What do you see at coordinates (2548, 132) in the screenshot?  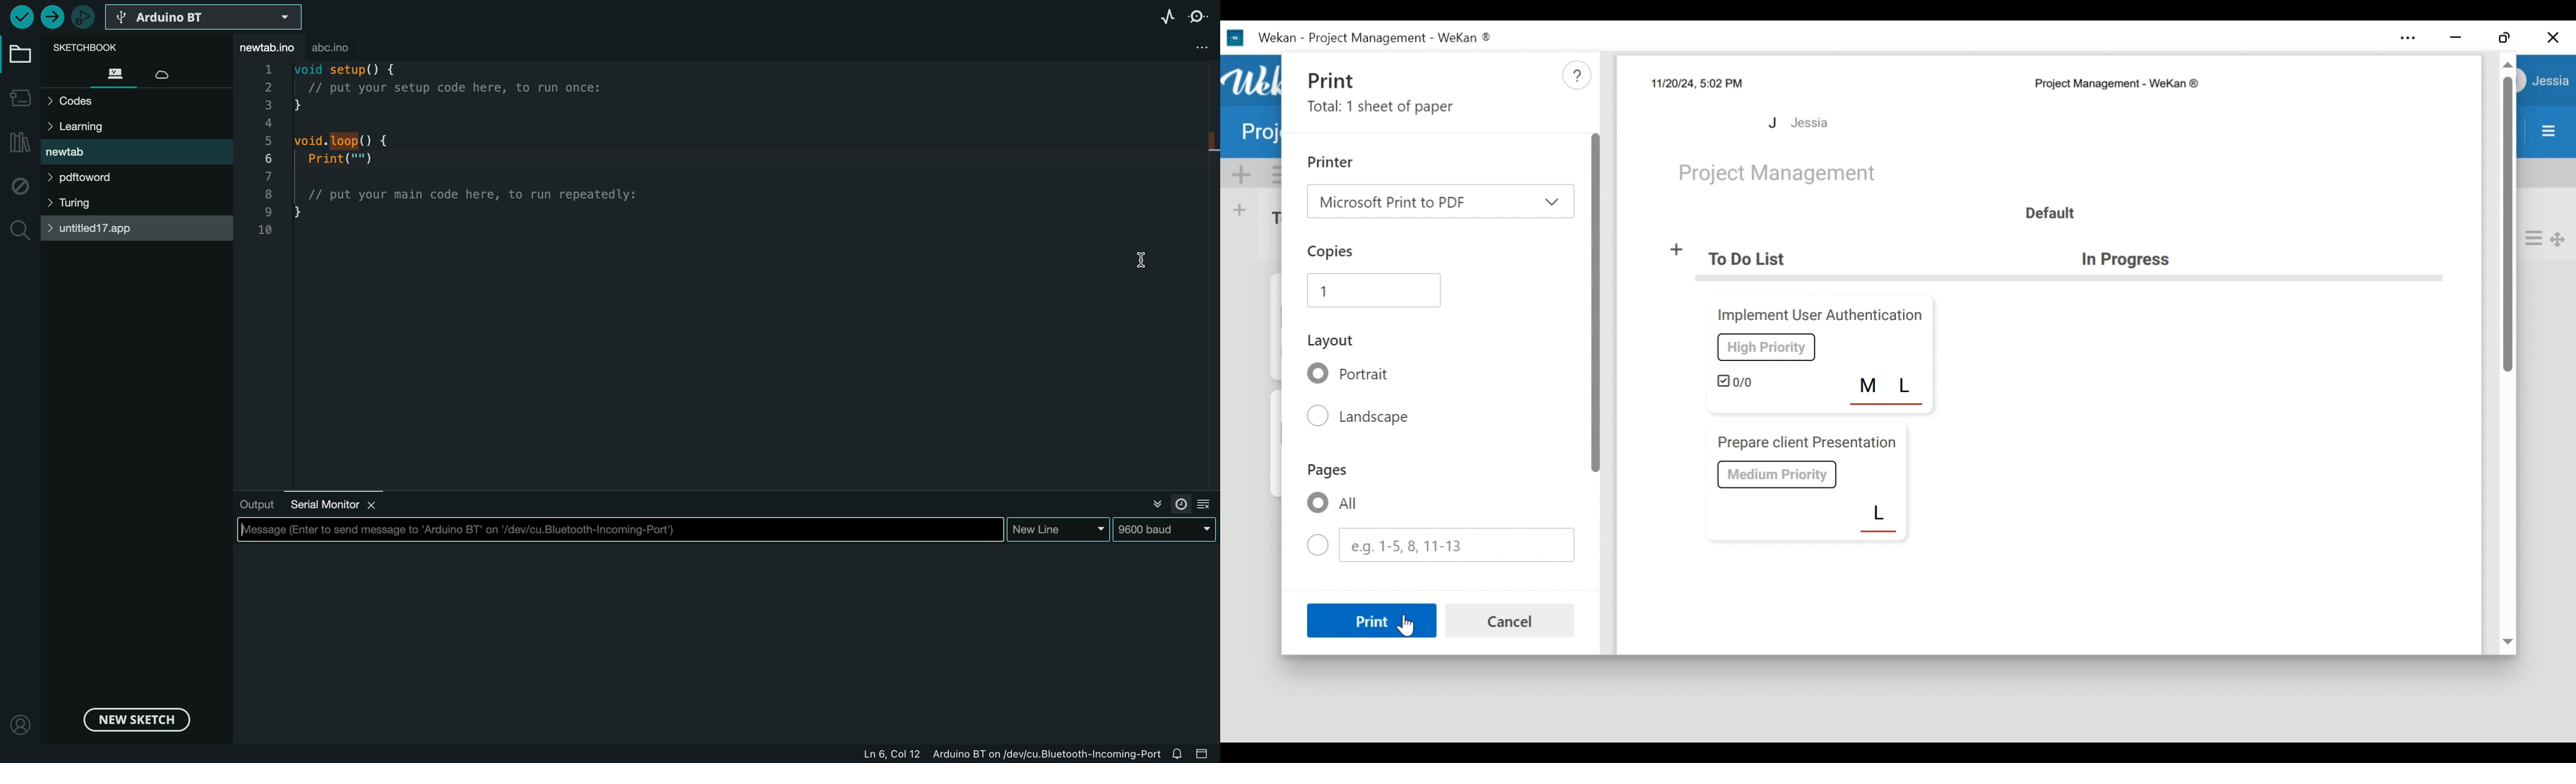 I see `Open/Close Sidebar` at bounding box center [2548, 132].